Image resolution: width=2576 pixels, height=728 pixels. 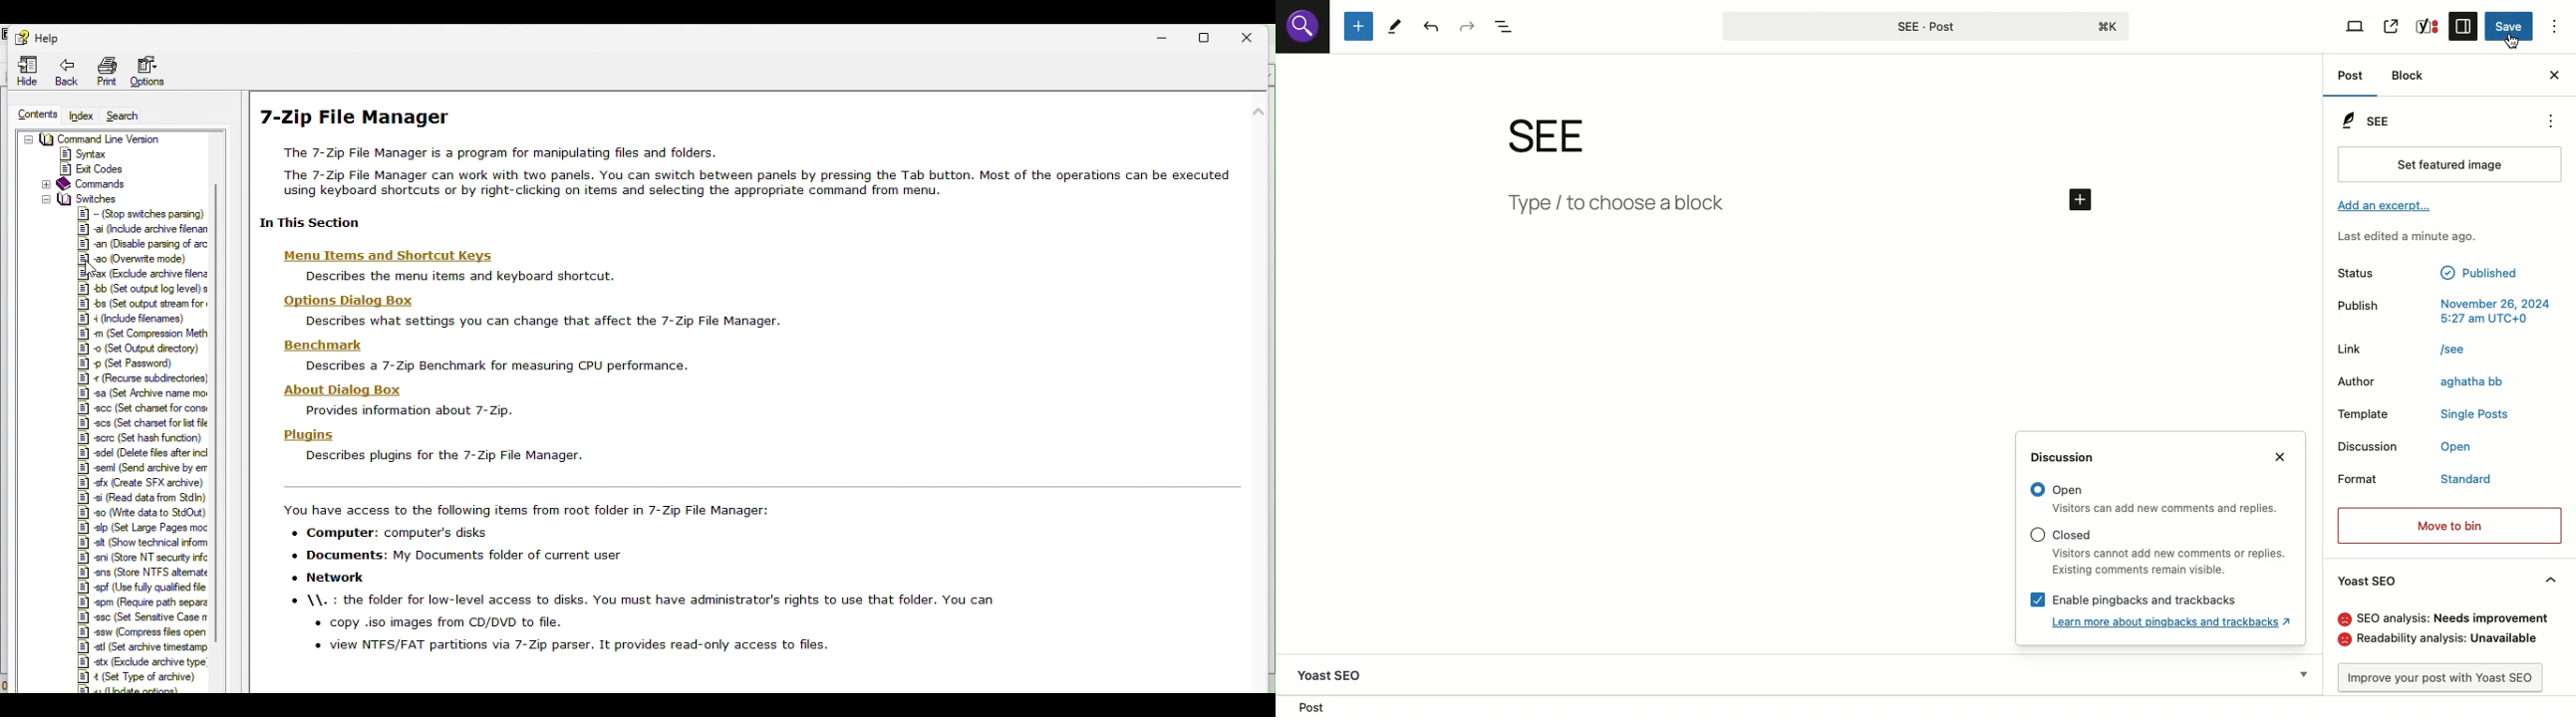 What do you see at coordinates (744, 146) in the screenshot?
I see `7 zip file manager help page` at bounding box center [744, 146].